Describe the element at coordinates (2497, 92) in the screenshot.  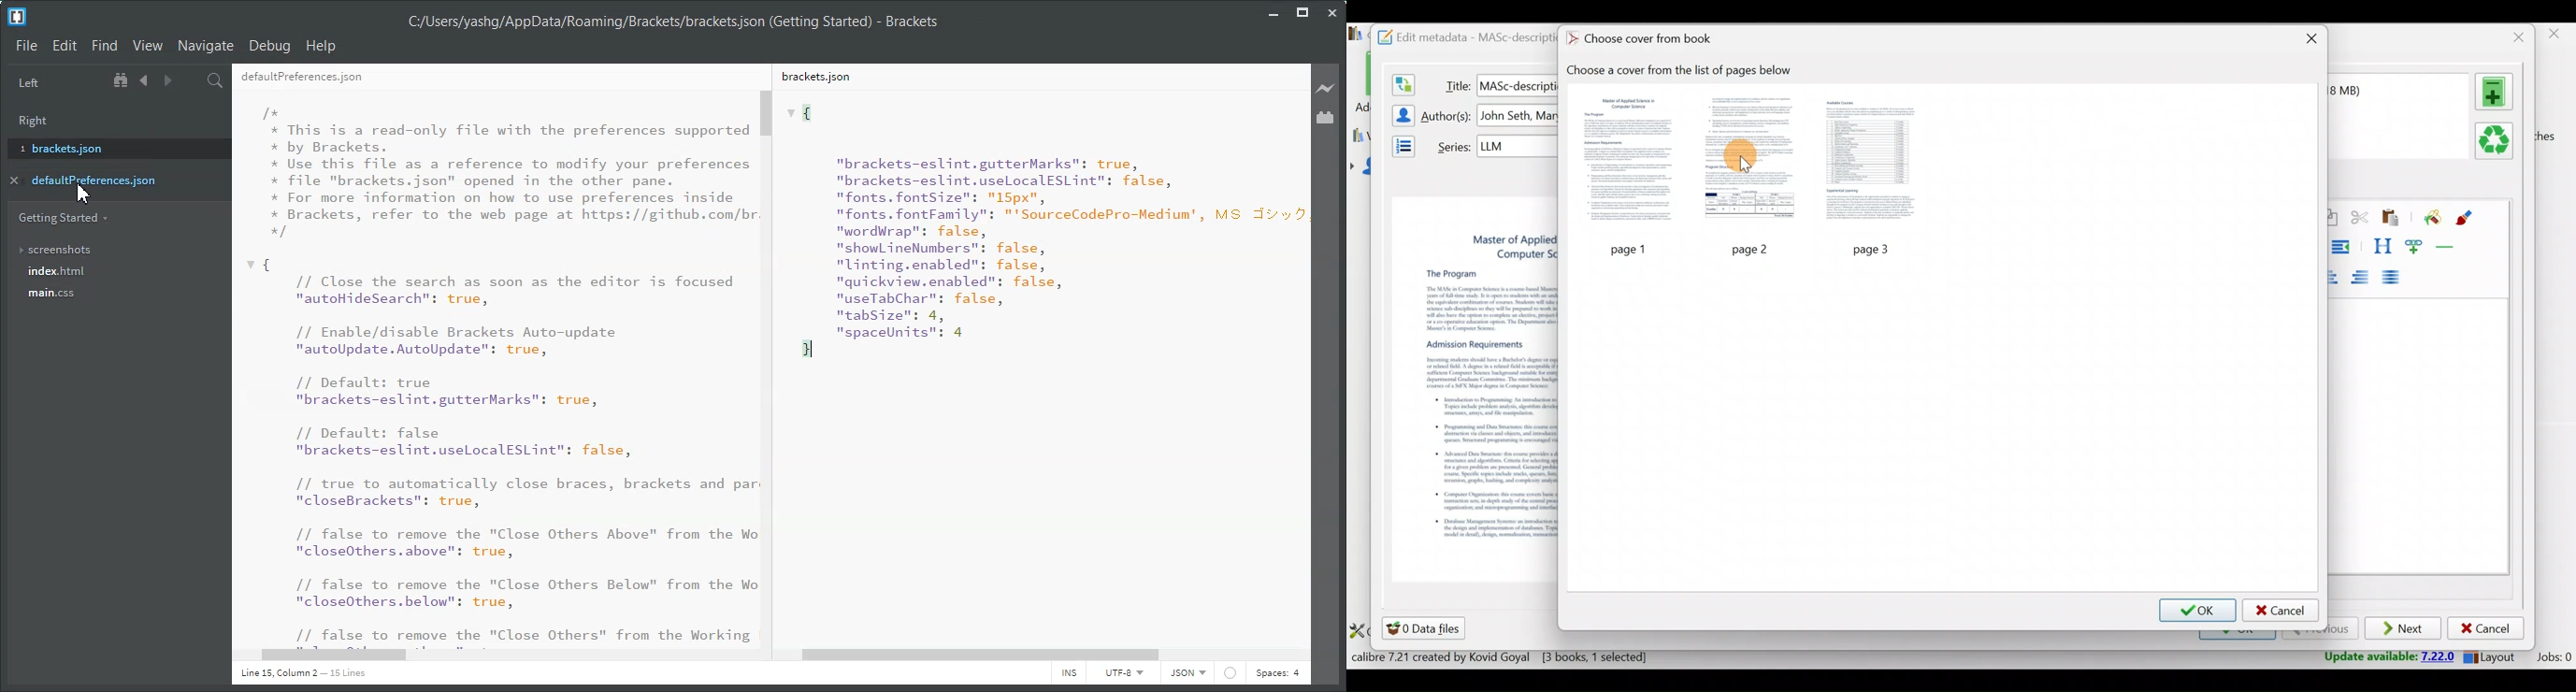
I see `Add a format to this book` at that location.